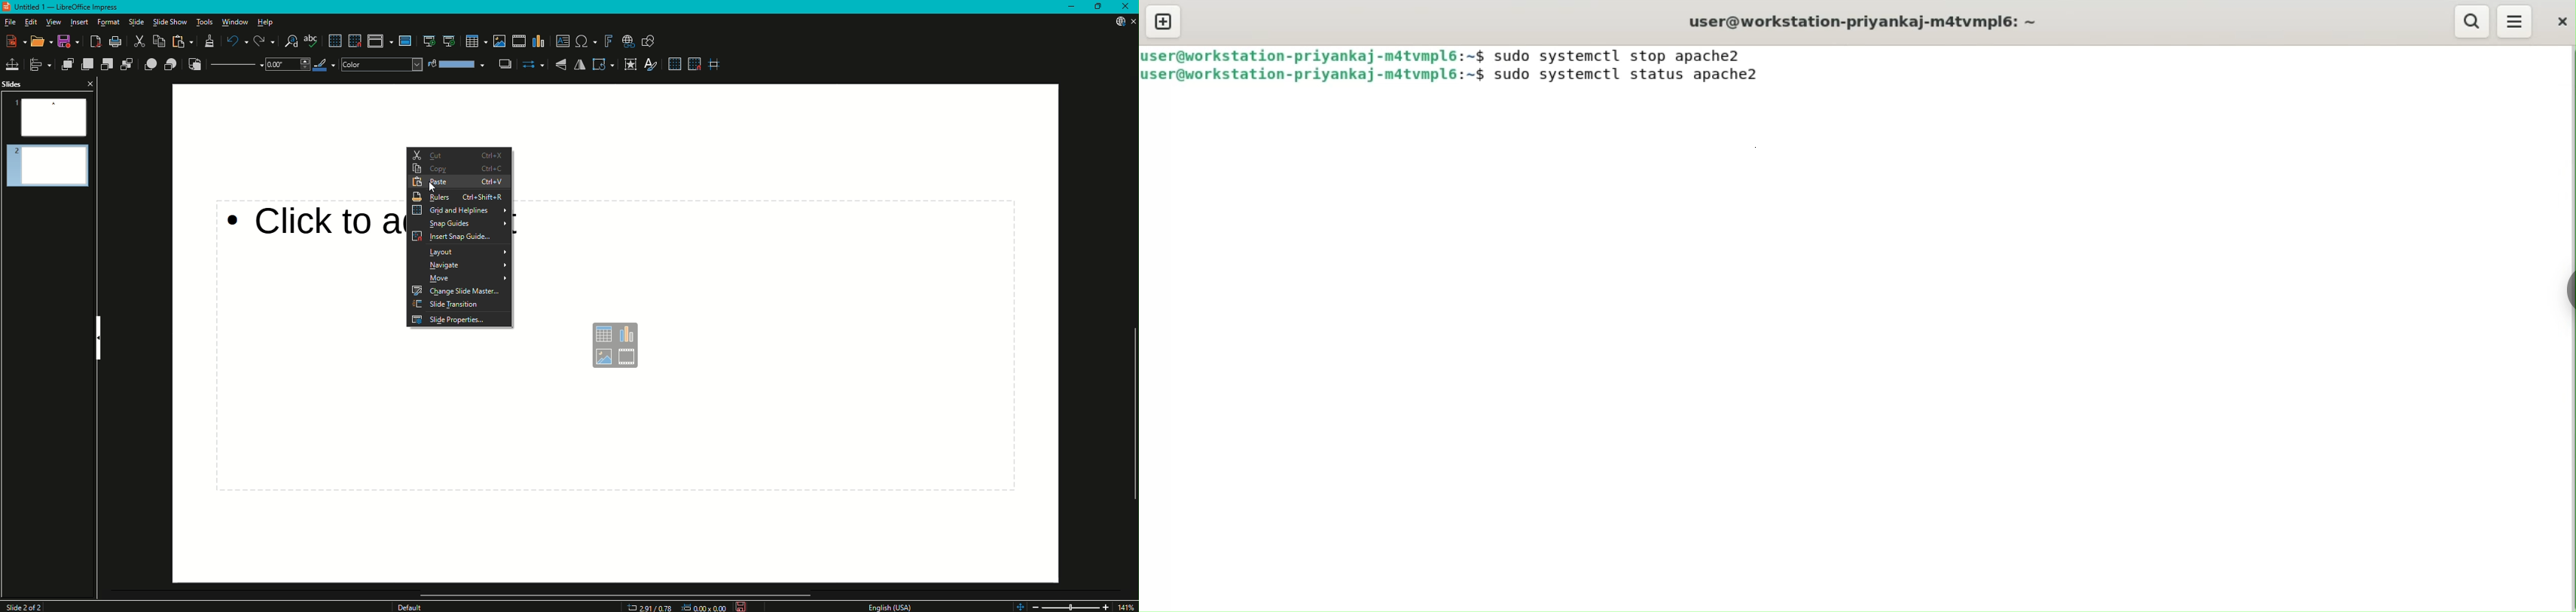  Describe the element at coordinates (1625, 55) in the screenshot. I see `sudo systemctl stop apache2` at that location.